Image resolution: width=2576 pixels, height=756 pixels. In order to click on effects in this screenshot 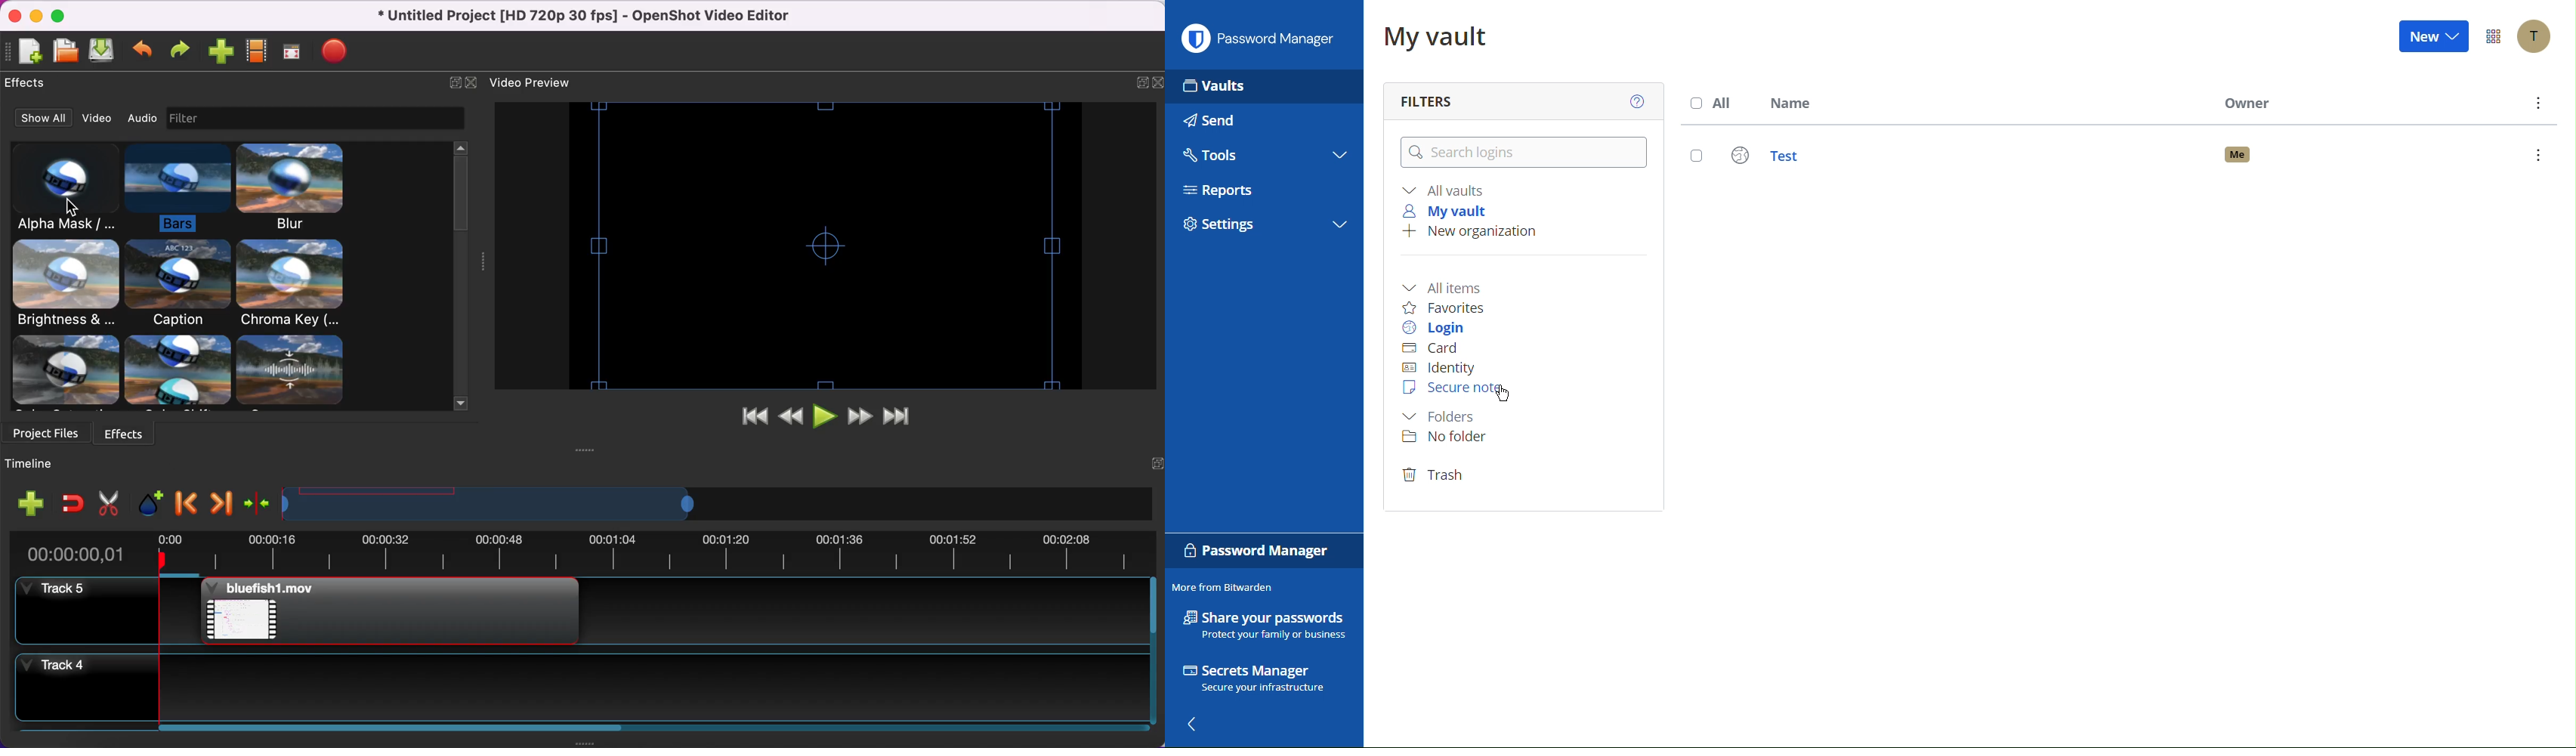, I will do `click(134, 434)`.